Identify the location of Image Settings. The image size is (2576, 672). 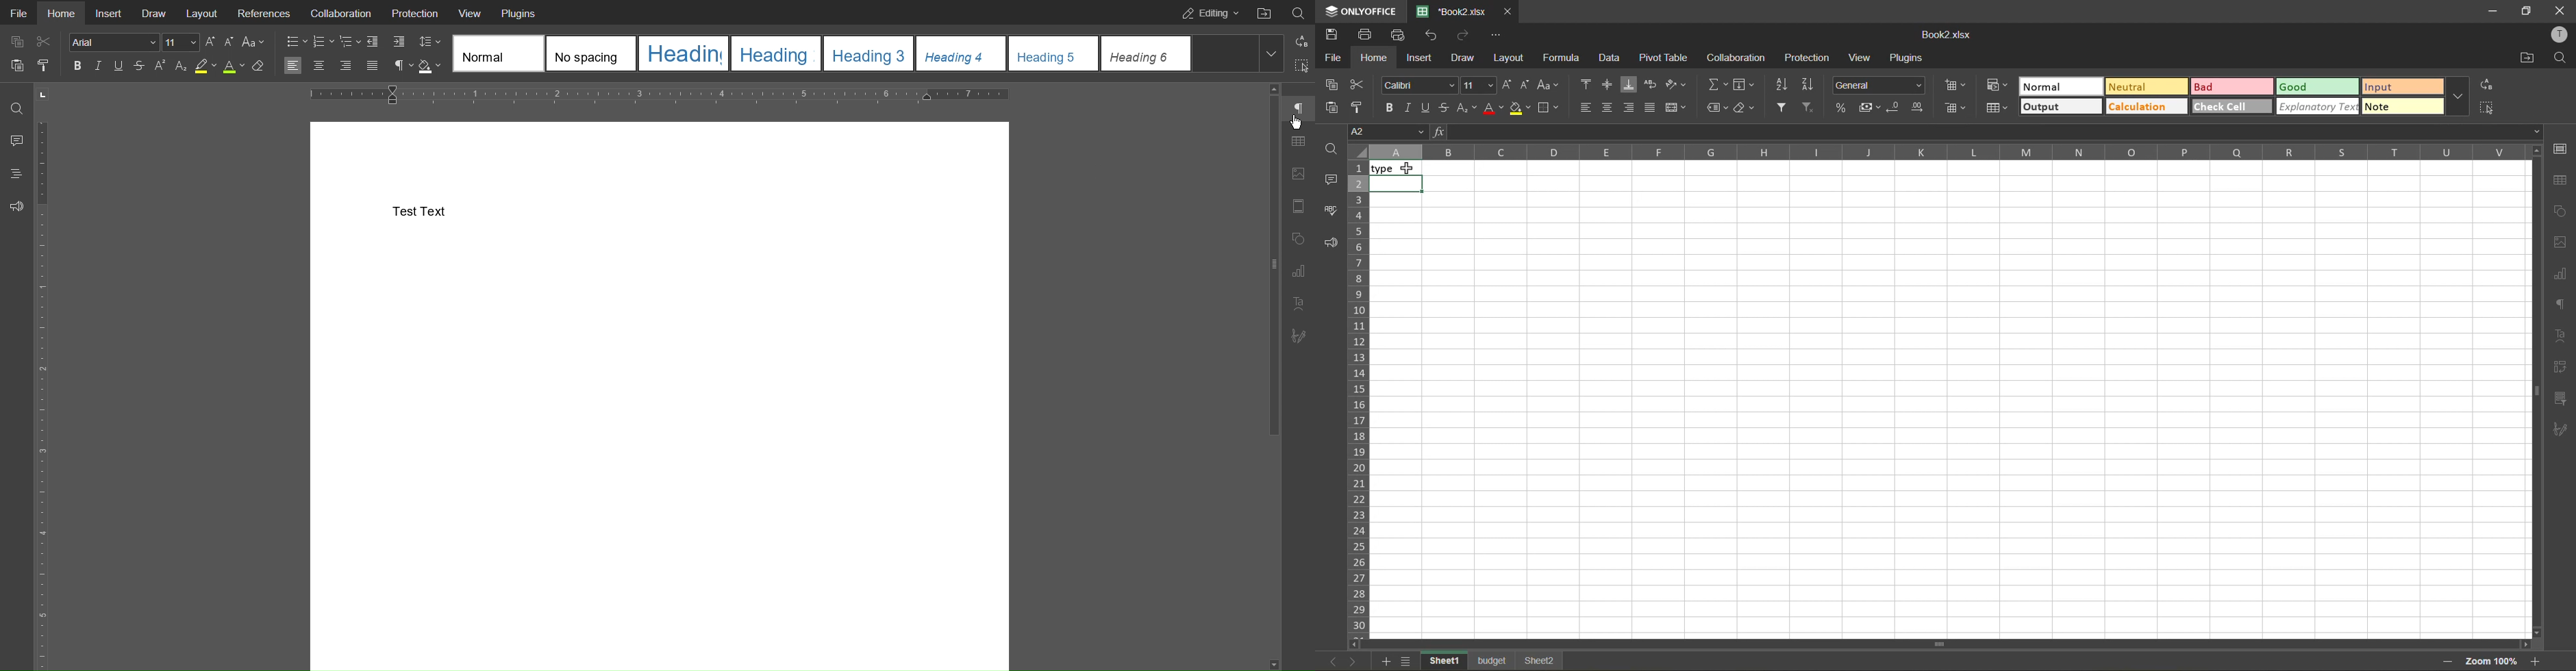
(1297, 176).